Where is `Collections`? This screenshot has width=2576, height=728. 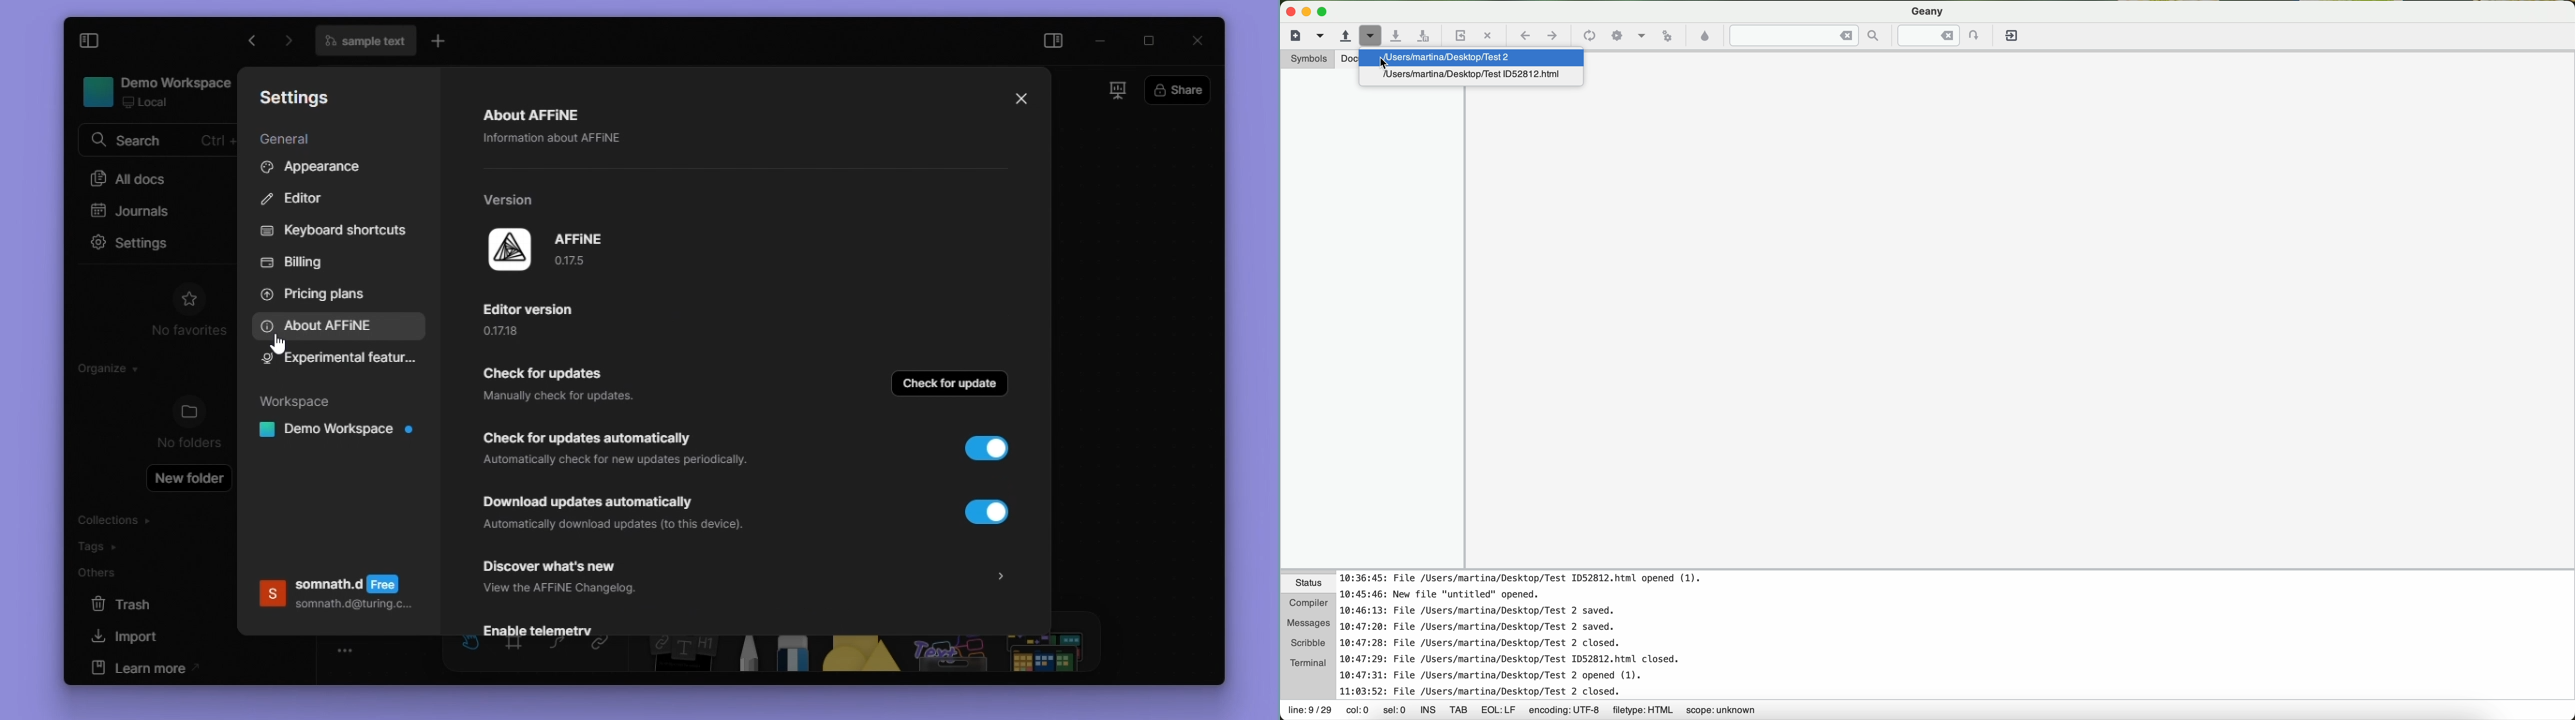
Collections is located at coordinates (142, 520).